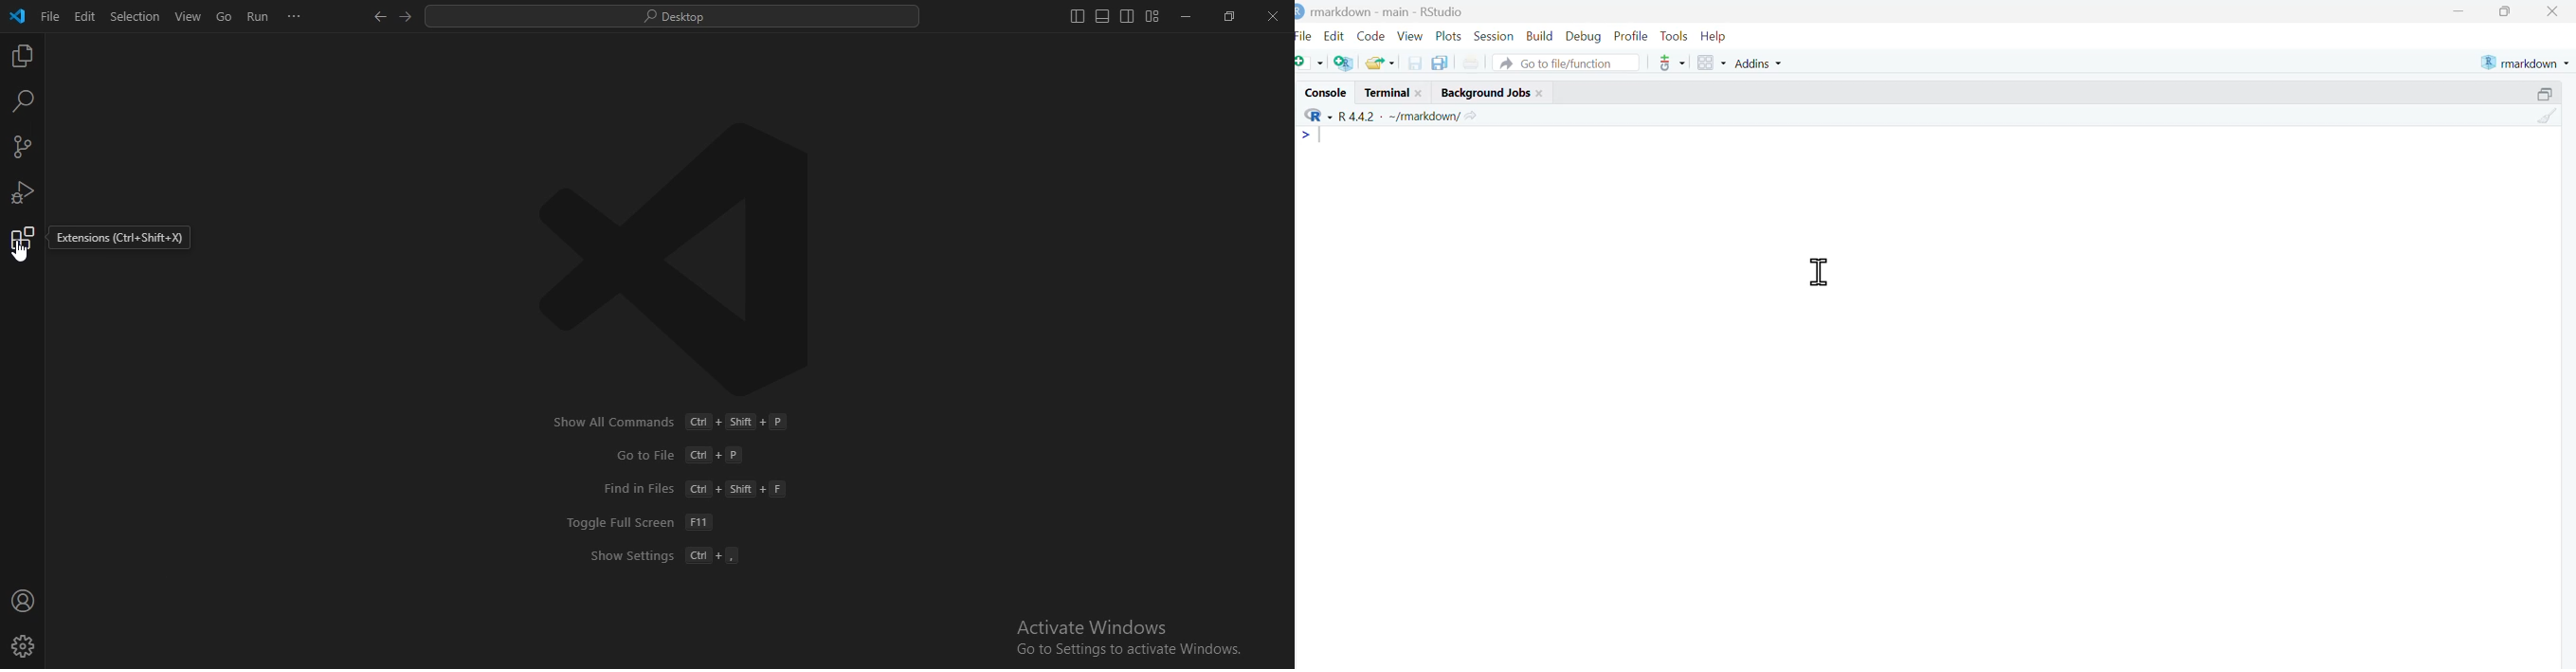  Describe the element at coordinates (2527, 61) in the screenshot. I see `markdown` at that location.